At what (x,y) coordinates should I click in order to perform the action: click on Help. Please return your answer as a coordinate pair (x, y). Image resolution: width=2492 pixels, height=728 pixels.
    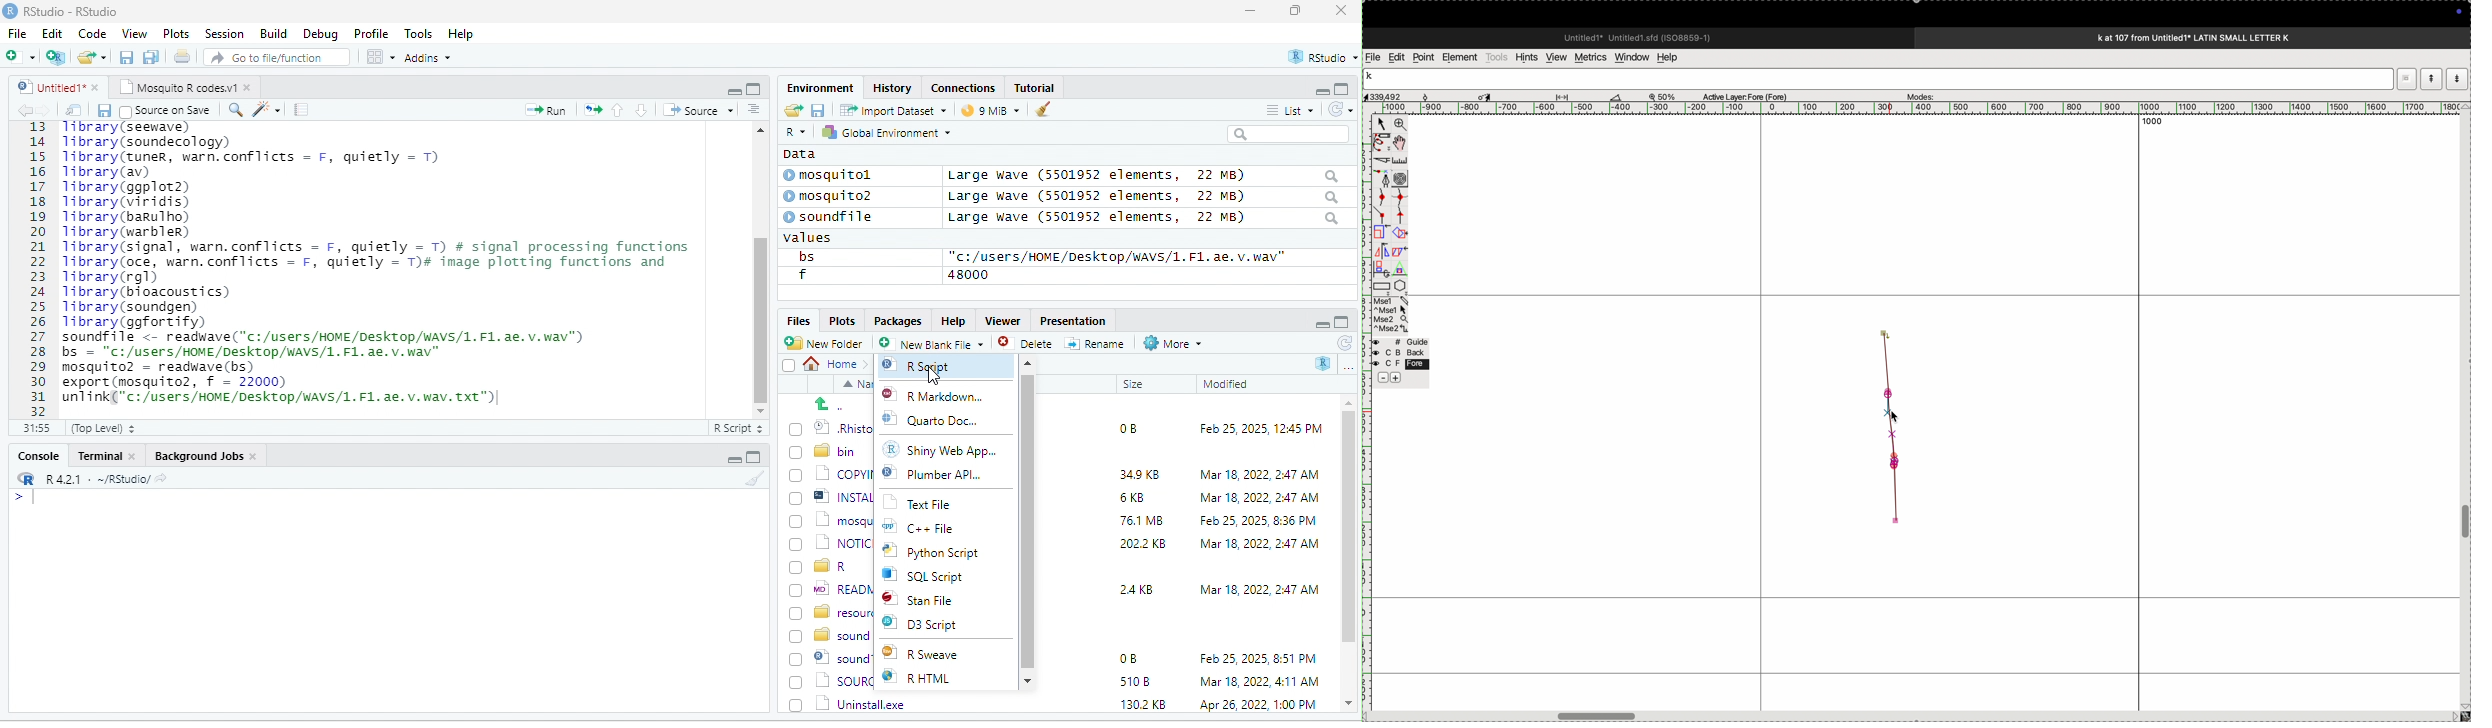
    Looking at the image, I should click on (953, 319).